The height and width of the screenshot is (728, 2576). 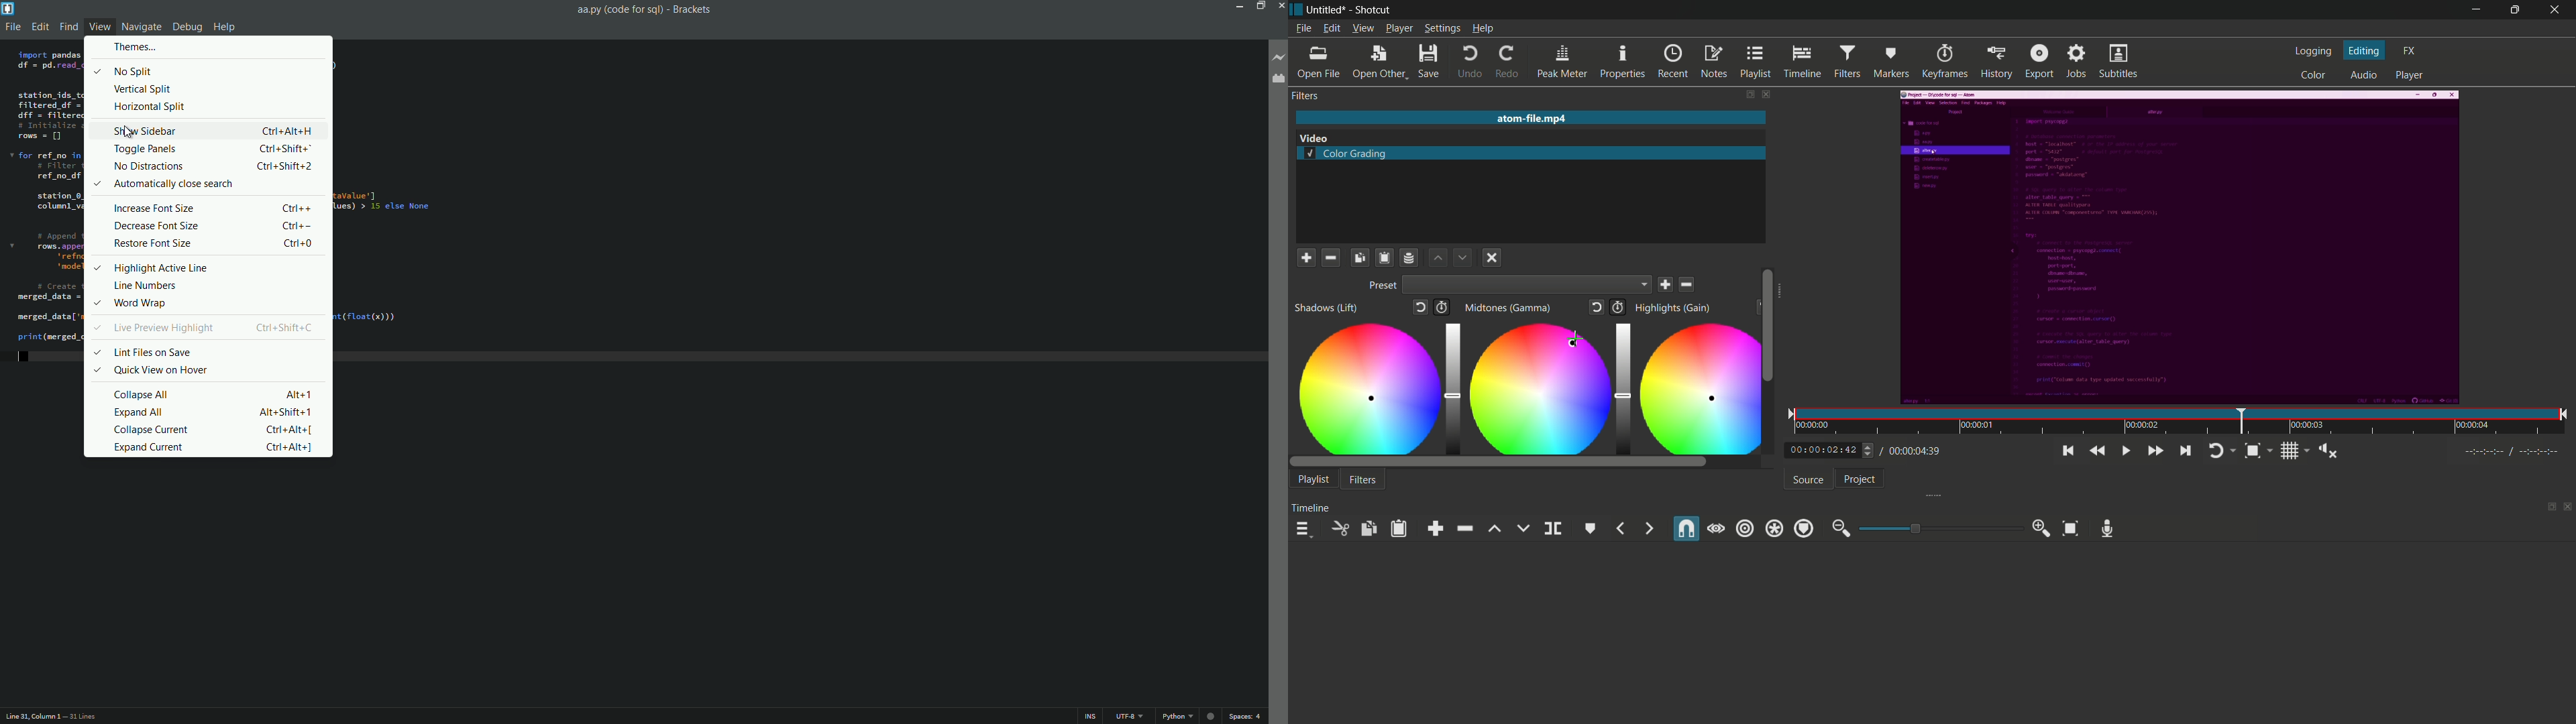 I want to click on lift, so click(x=1494, y=529).